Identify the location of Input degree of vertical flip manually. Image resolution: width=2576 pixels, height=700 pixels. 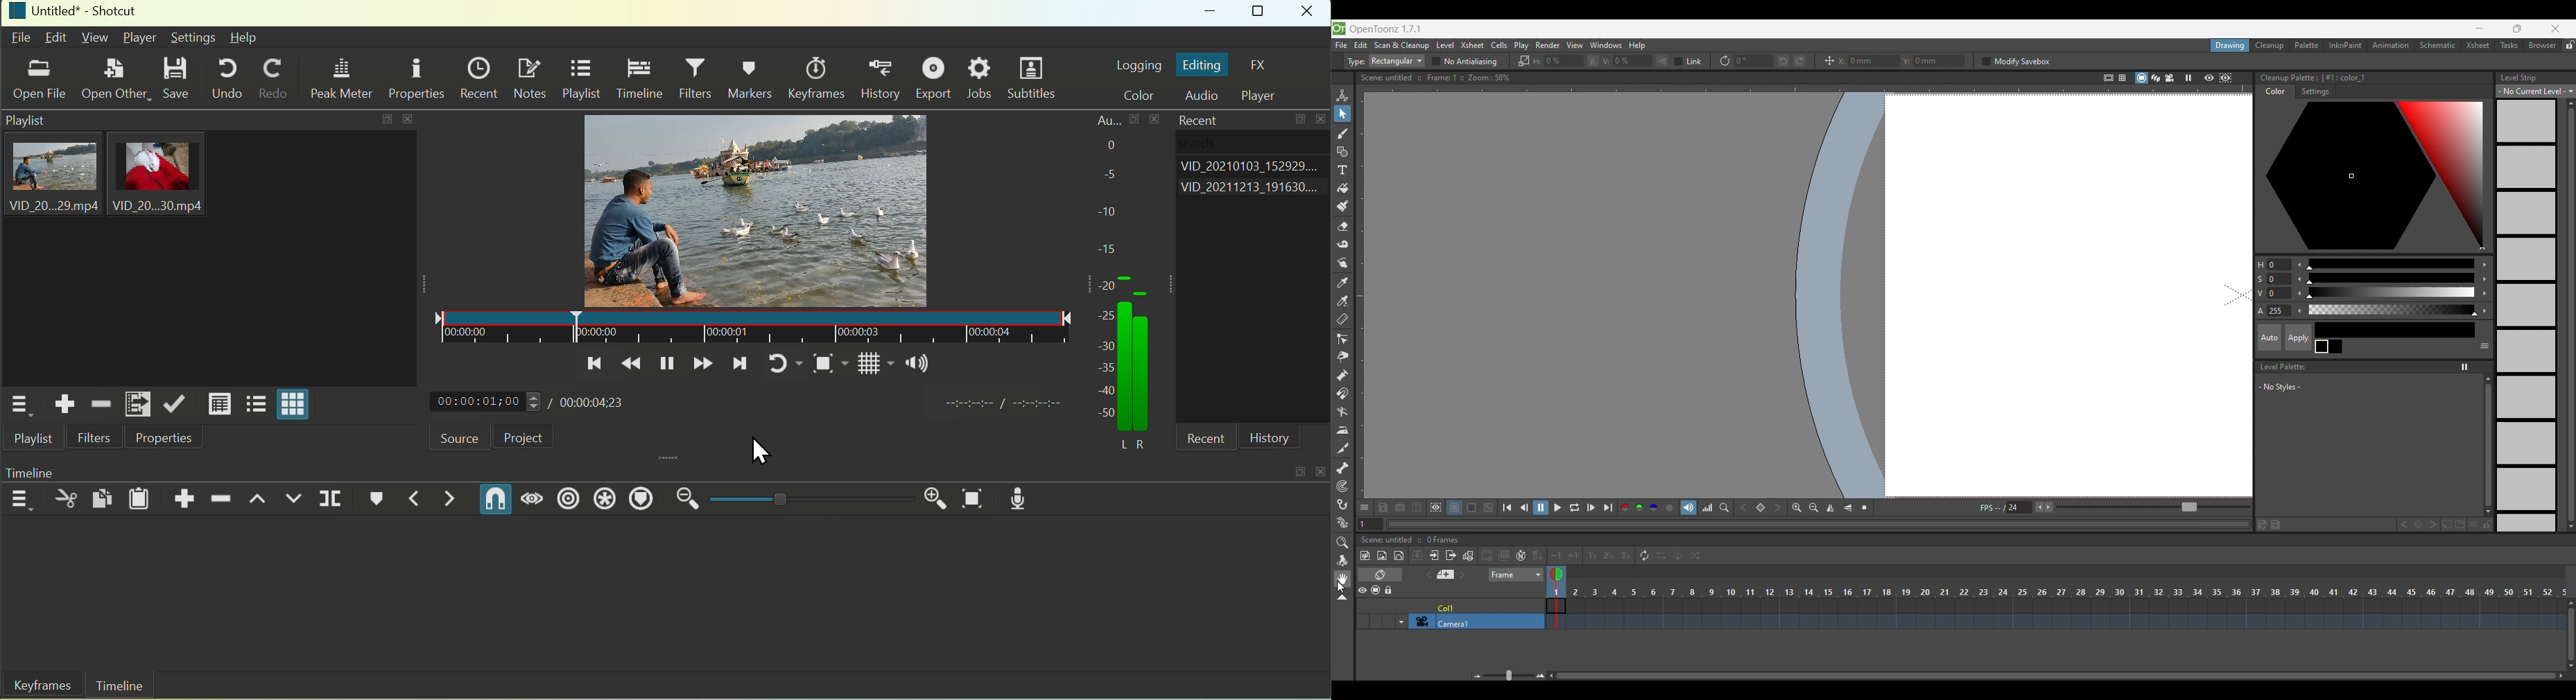
(1628, 60).